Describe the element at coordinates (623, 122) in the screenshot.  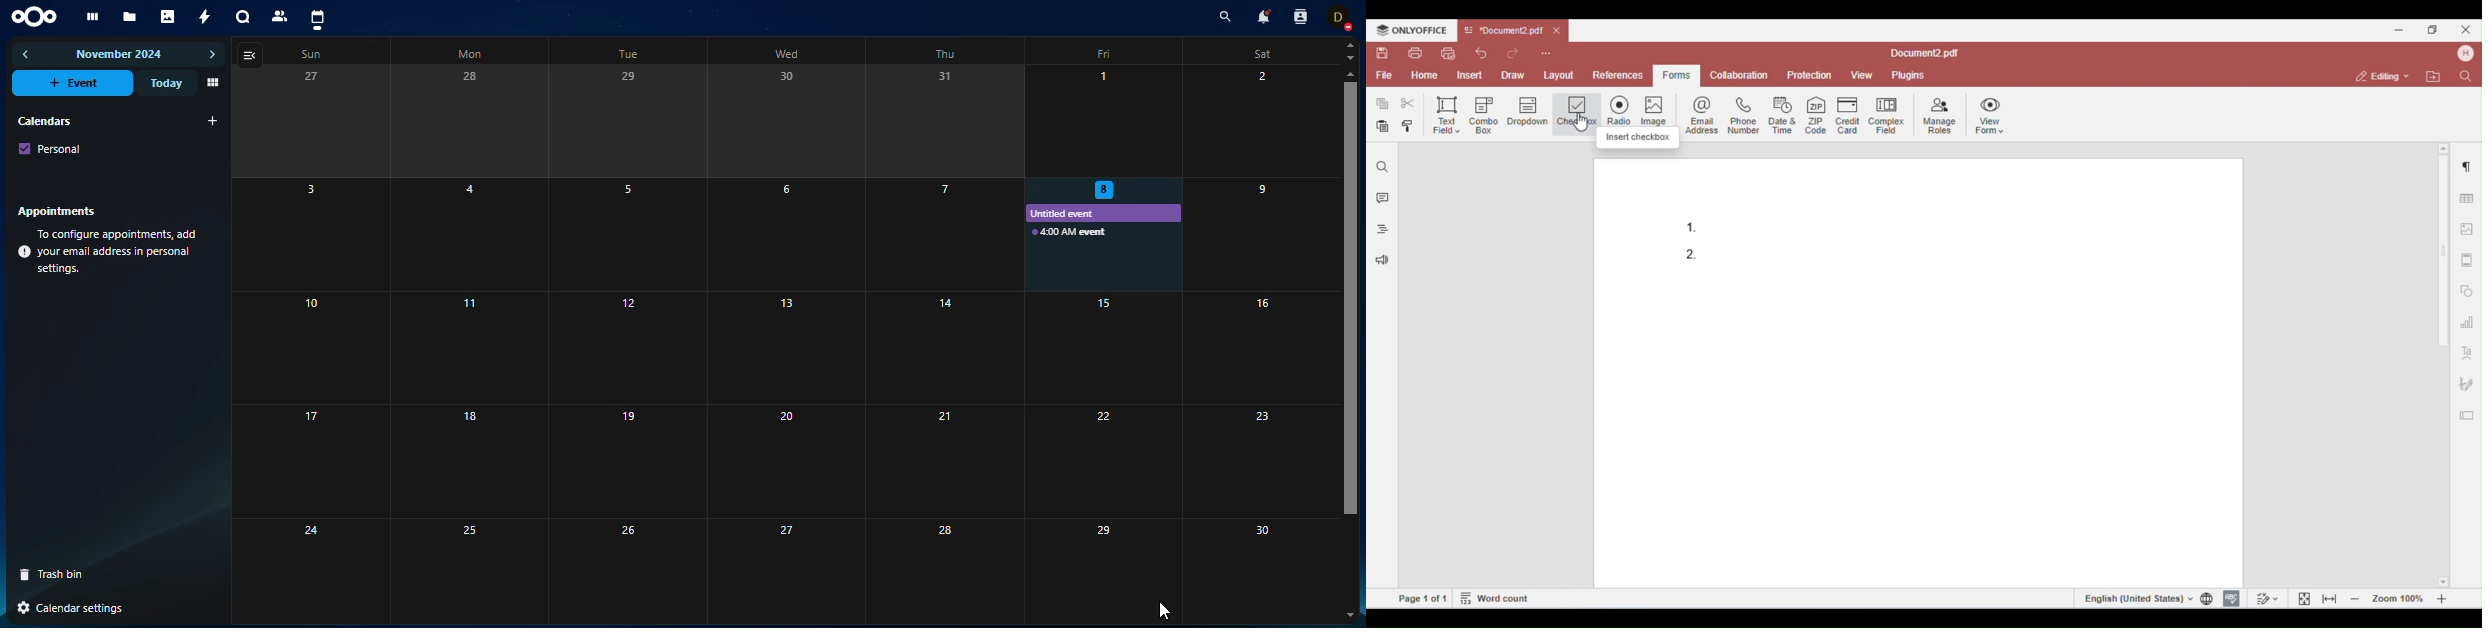
I see `29` at that location.